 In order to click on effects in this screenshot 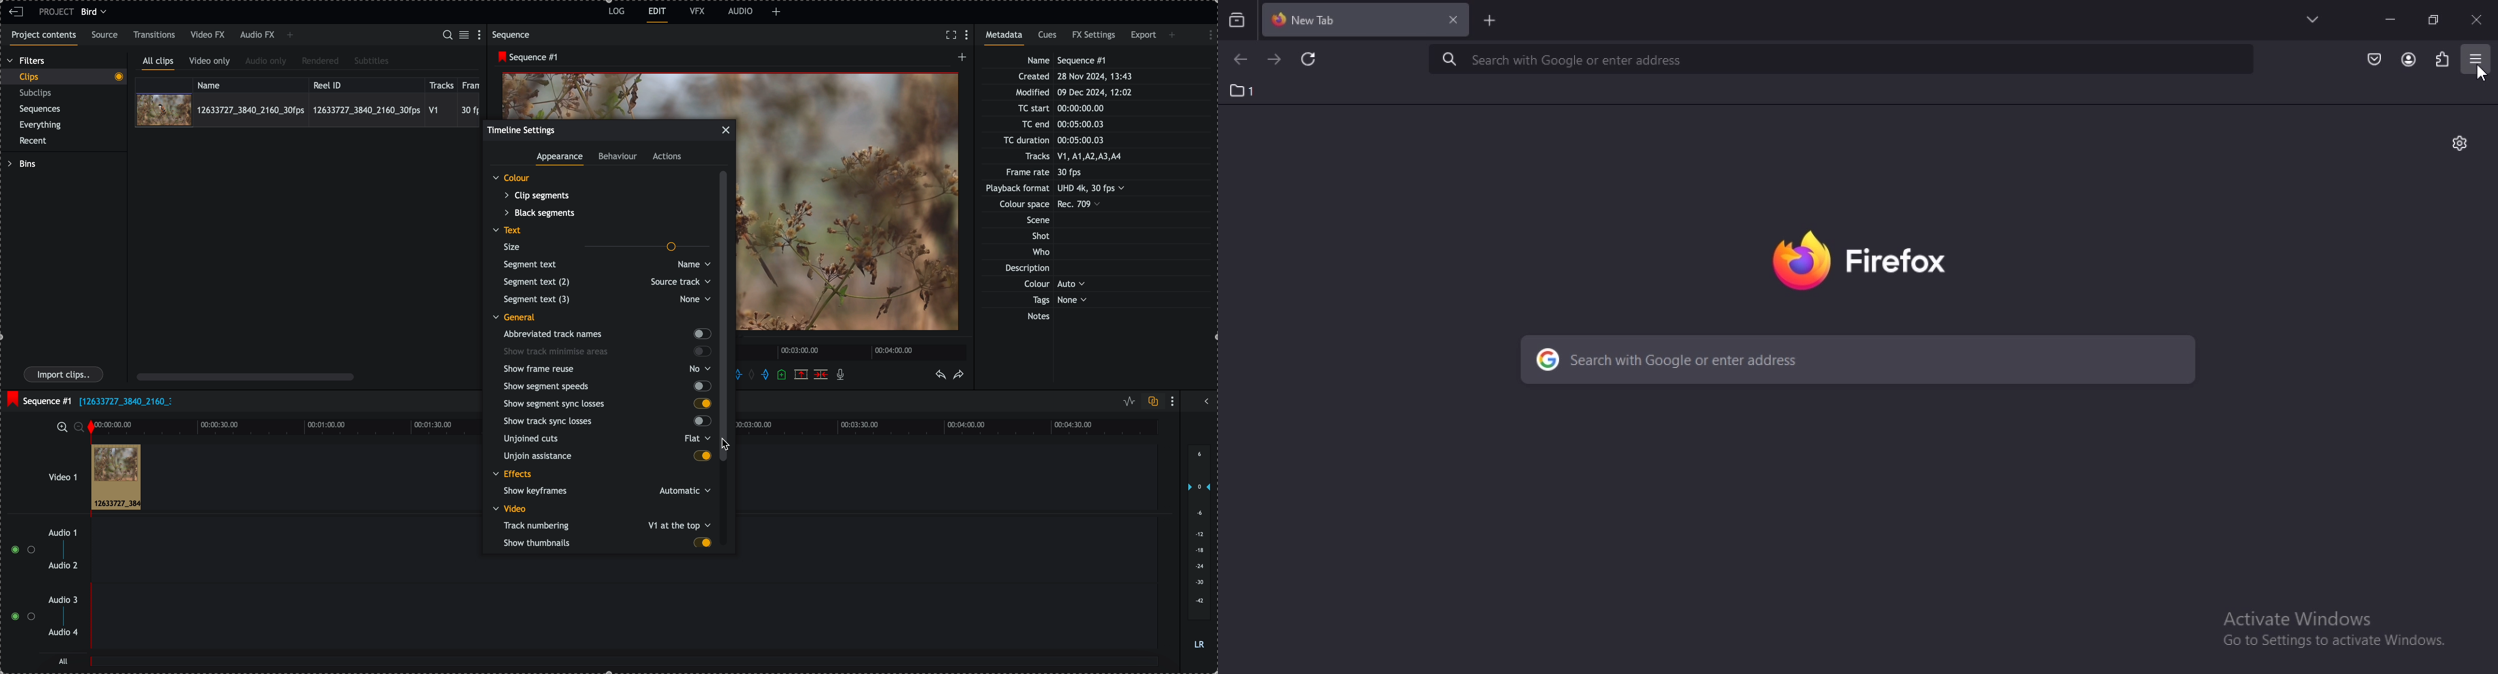, I will do `click(514, 474)`.